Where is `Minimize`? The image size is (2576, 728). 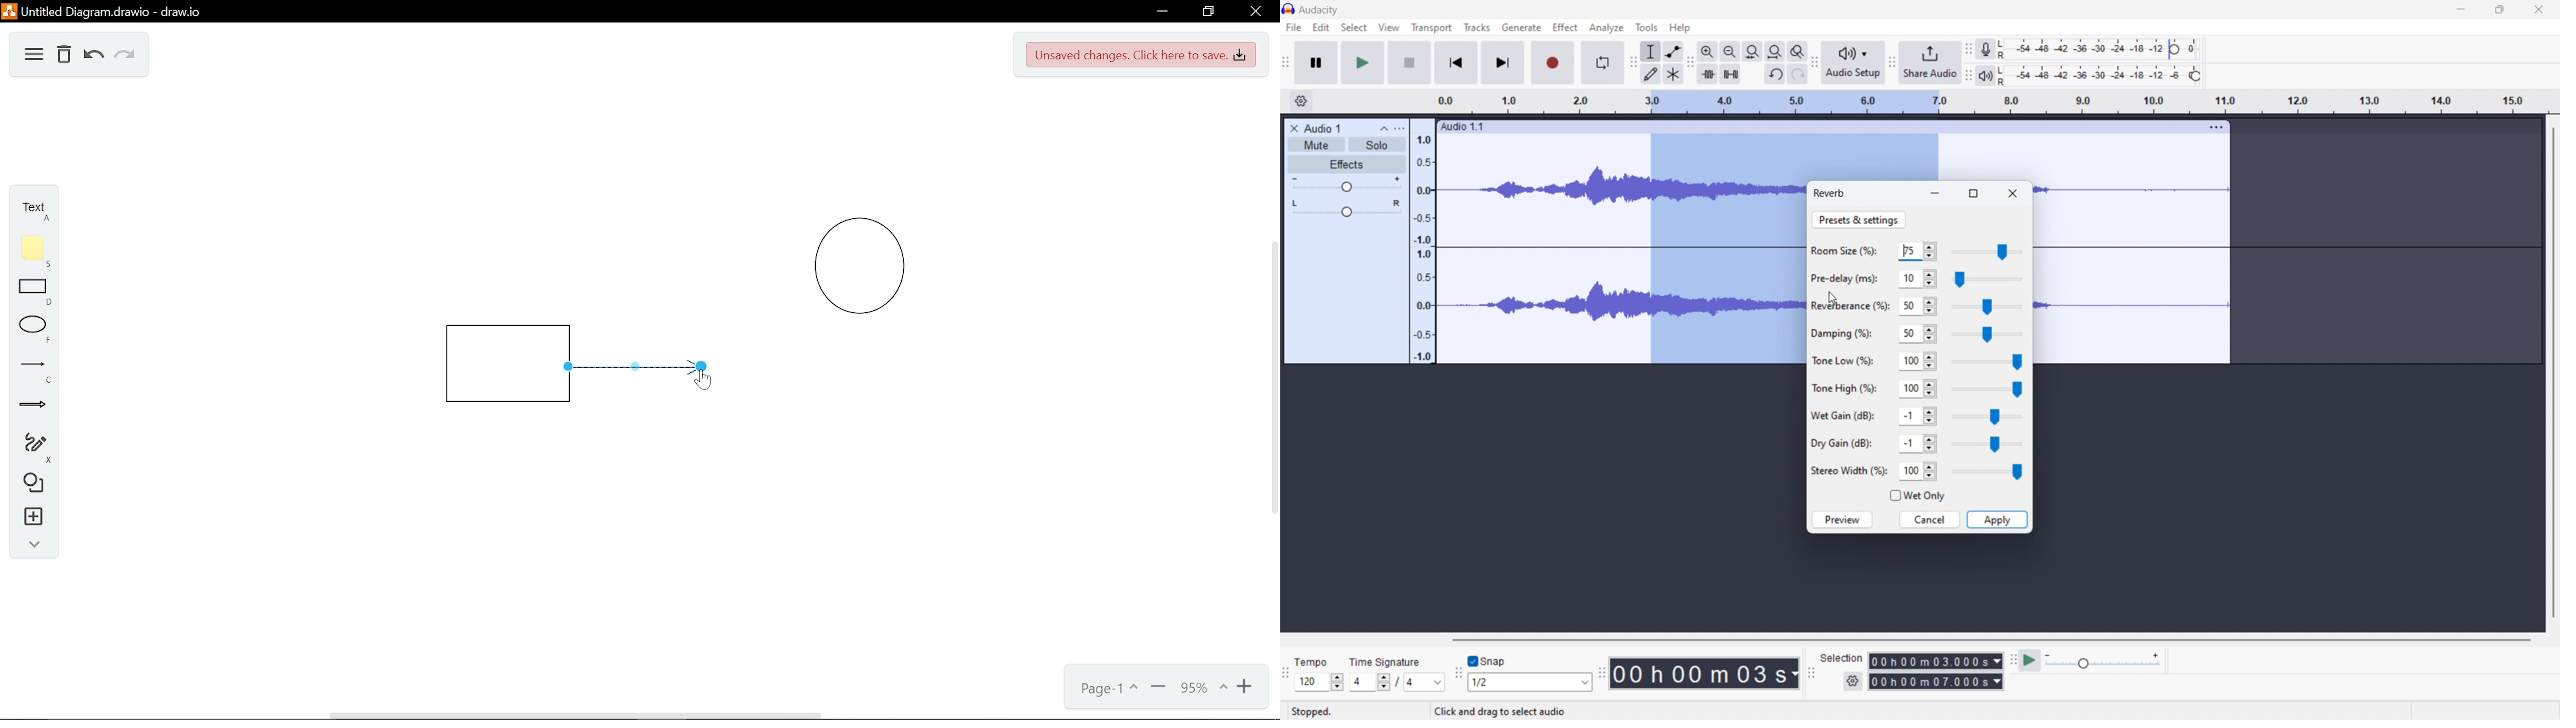 Minimize is located at coordinates (1159, 689).